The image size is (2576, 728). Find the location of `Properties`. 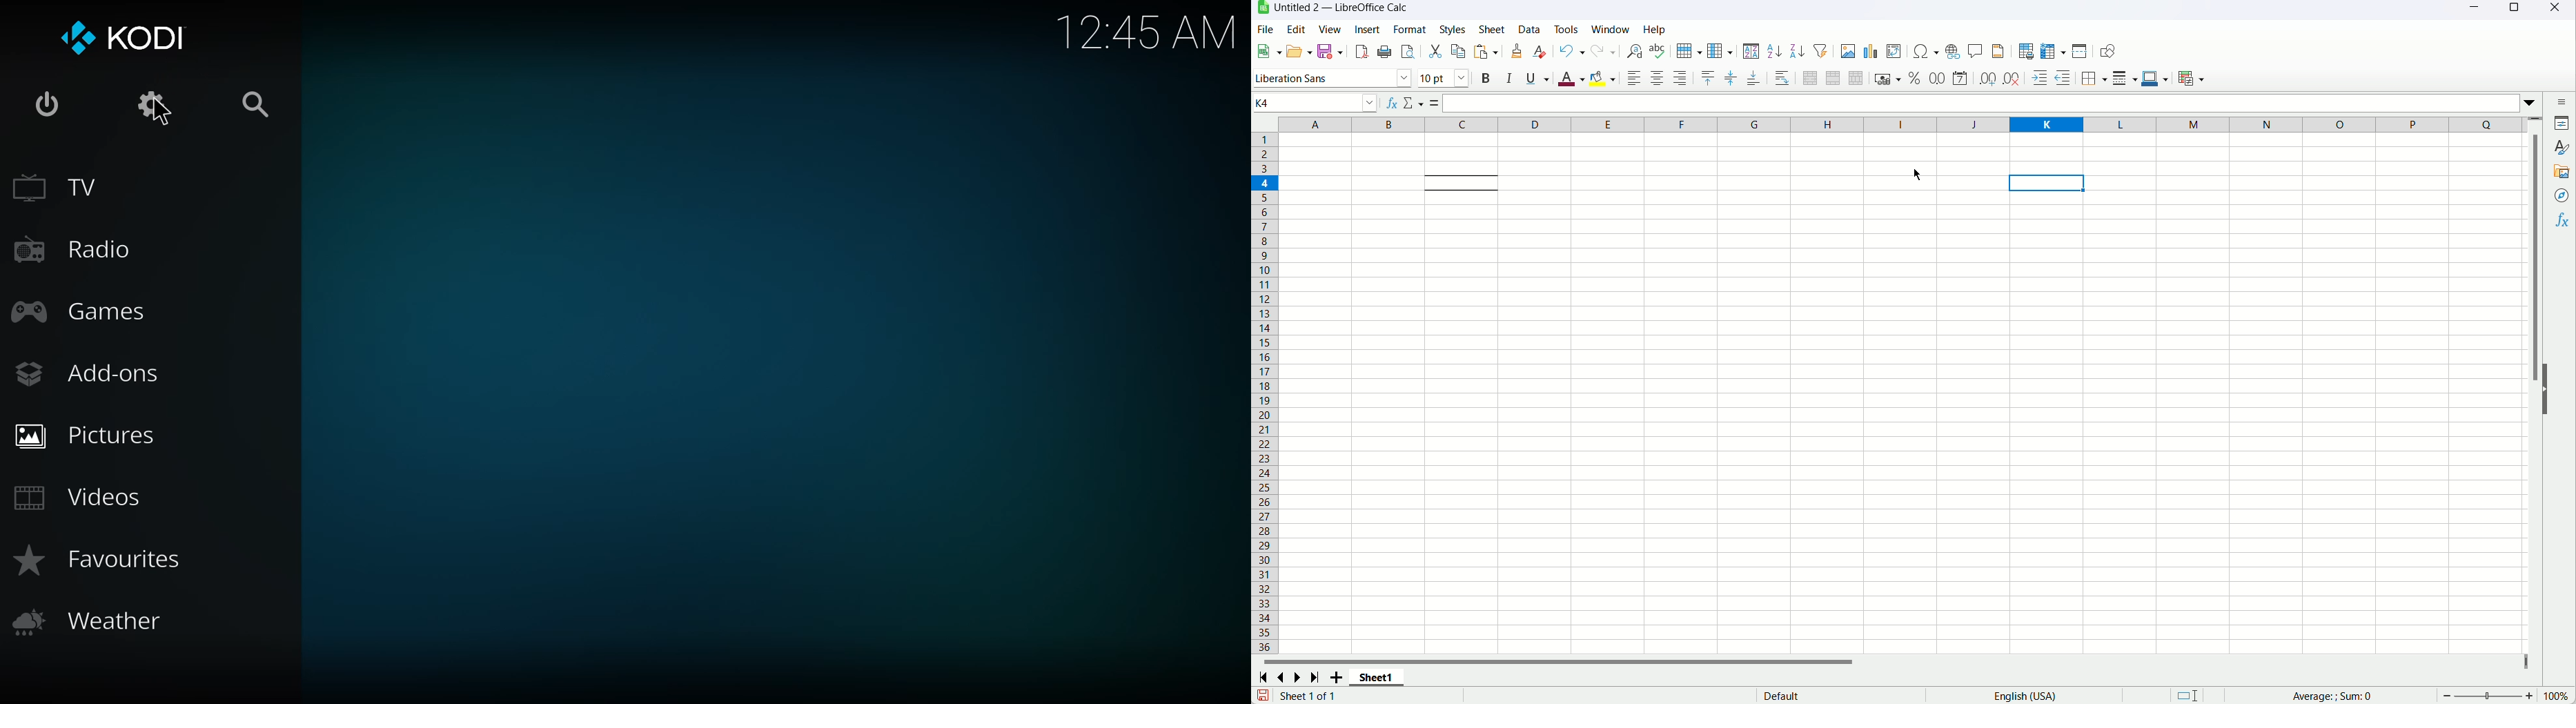

Properties is located at coordinates (2561, 123).